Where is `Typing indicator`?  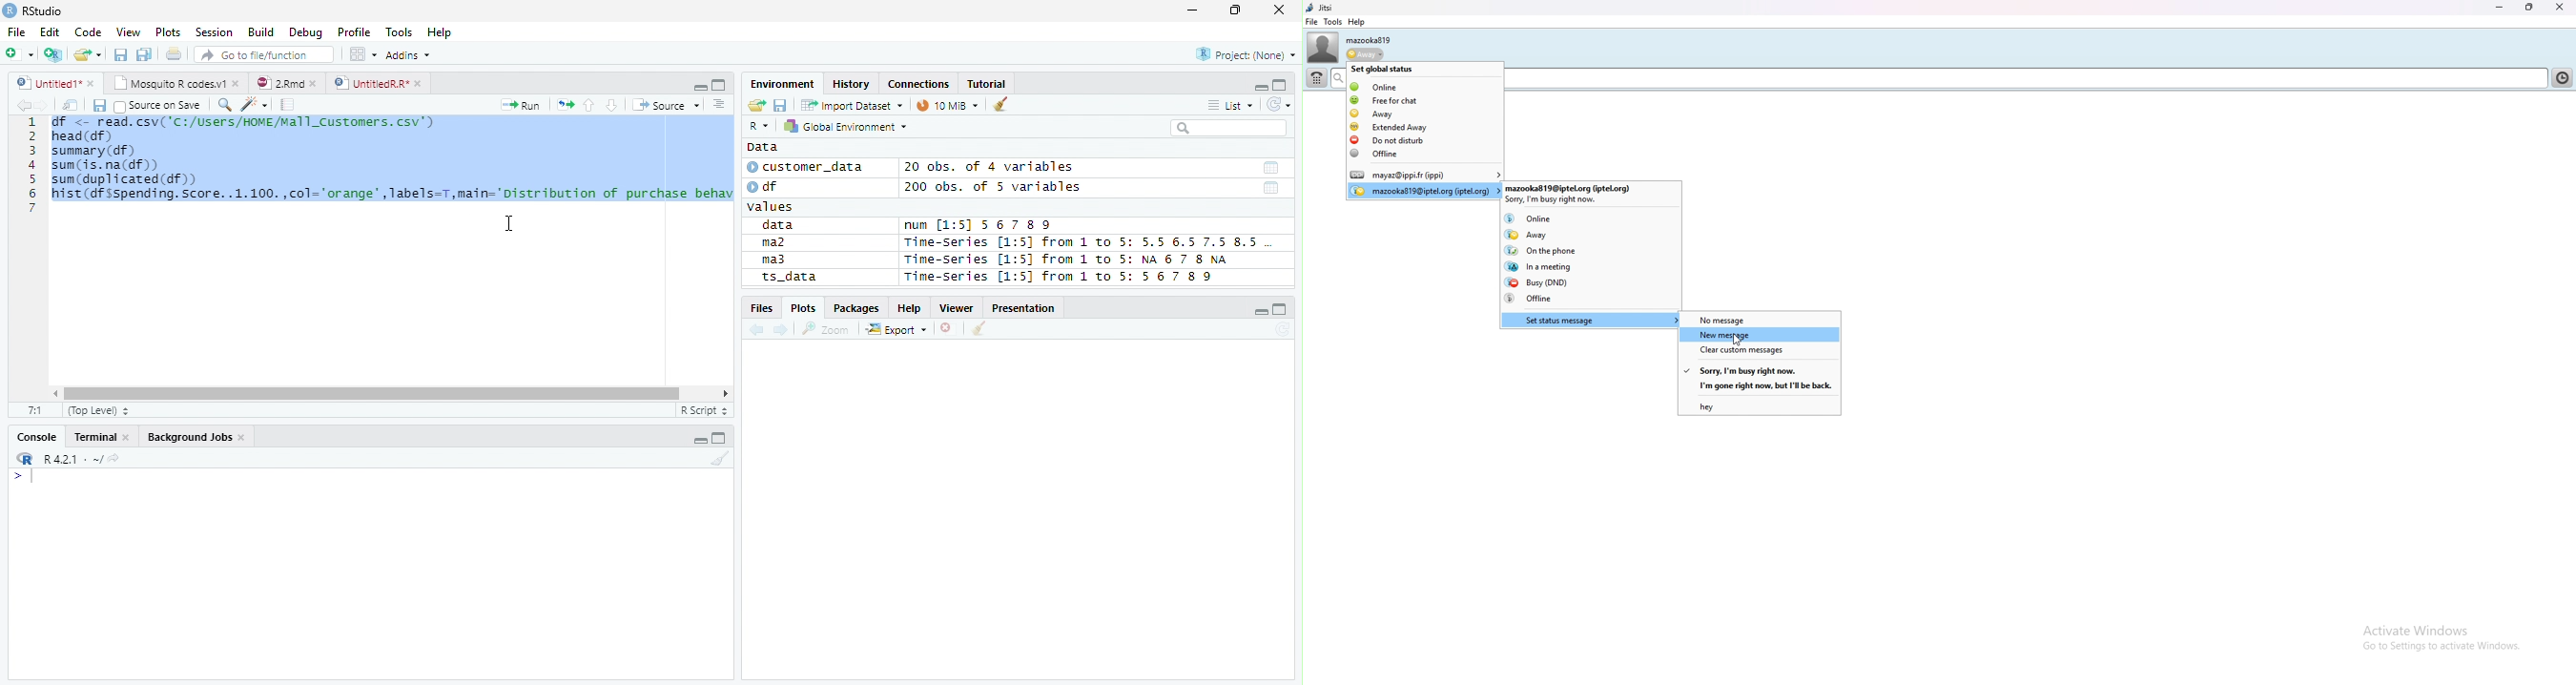 Typing indicator is located at coordinates (31, 477).